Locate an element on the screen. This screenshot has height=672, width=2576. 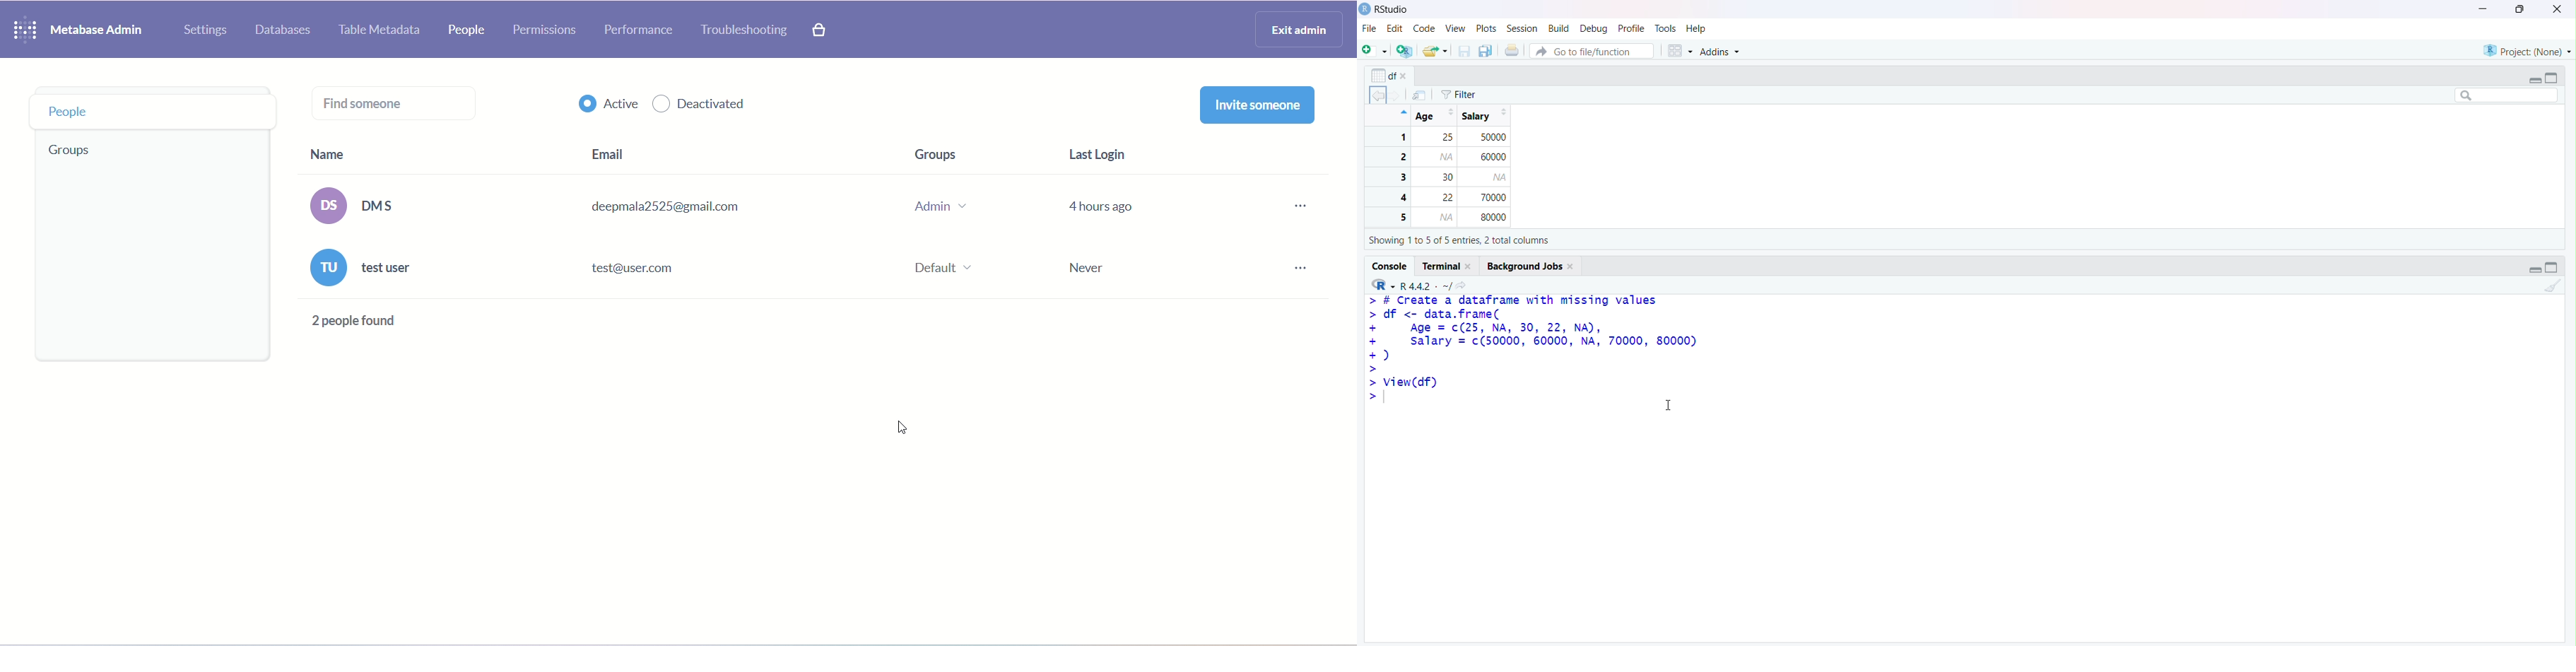
View is located at coordinates (1454, 29).